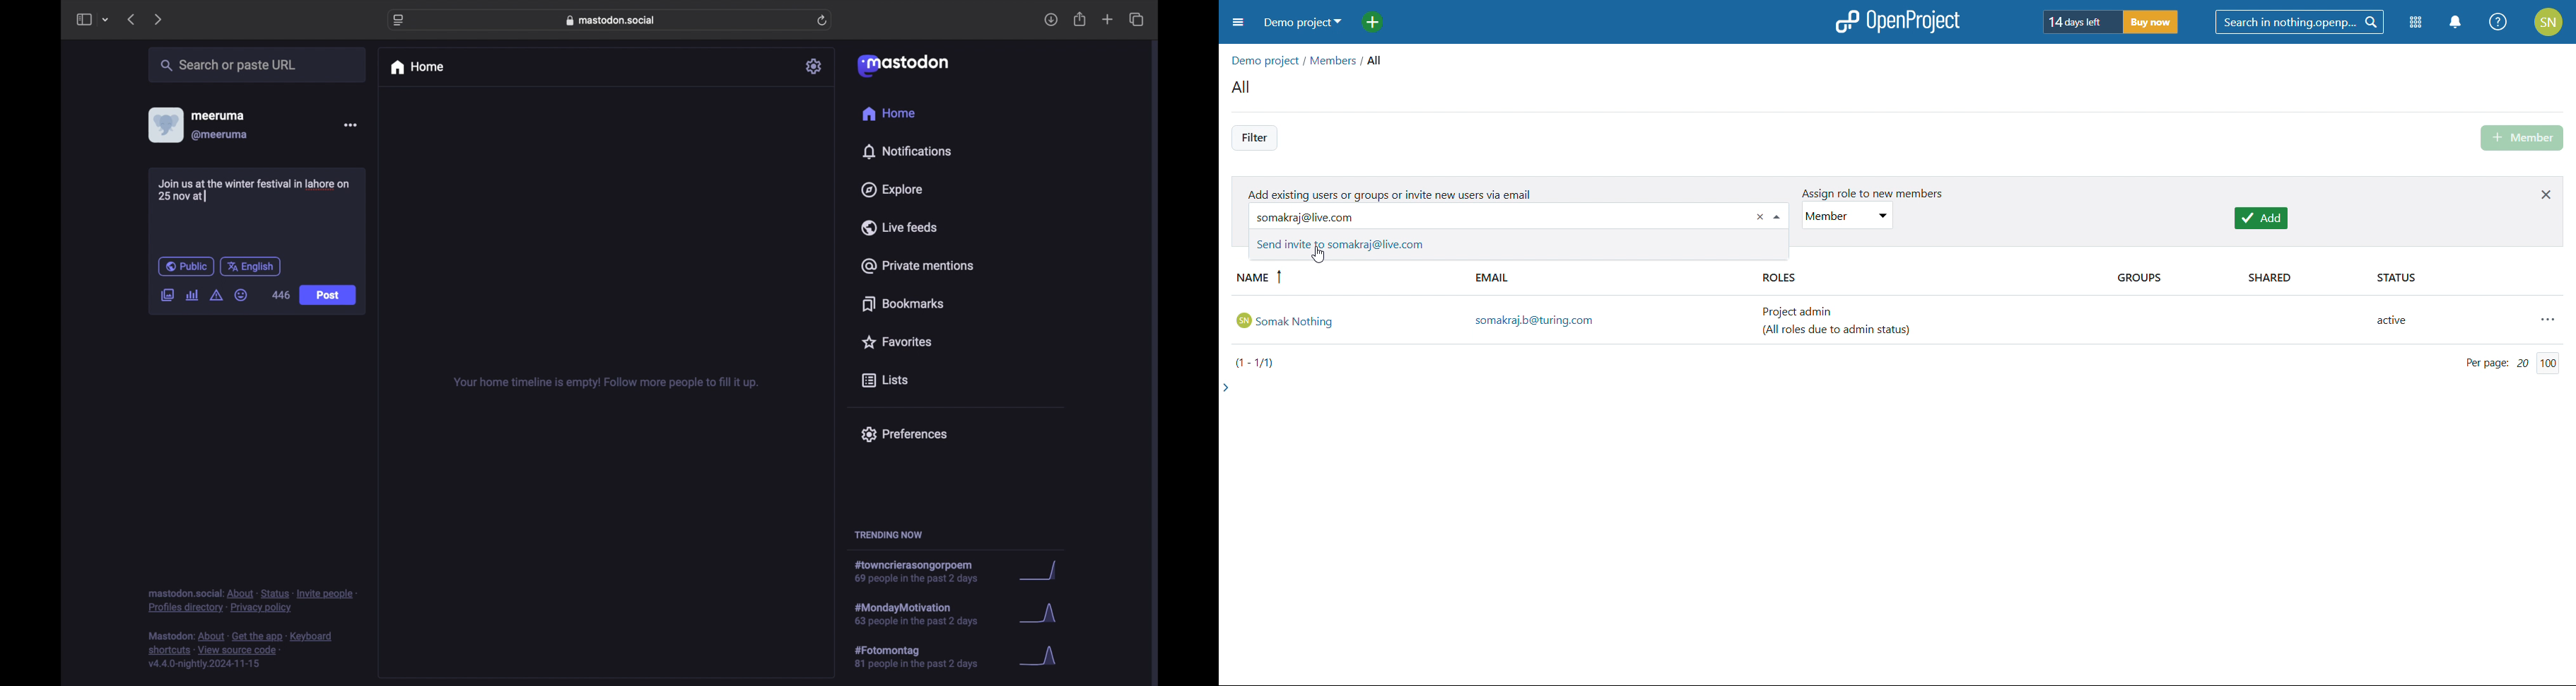 This screenshot has height=700, width=2576. I want to click on refresh, so click(823, 21).